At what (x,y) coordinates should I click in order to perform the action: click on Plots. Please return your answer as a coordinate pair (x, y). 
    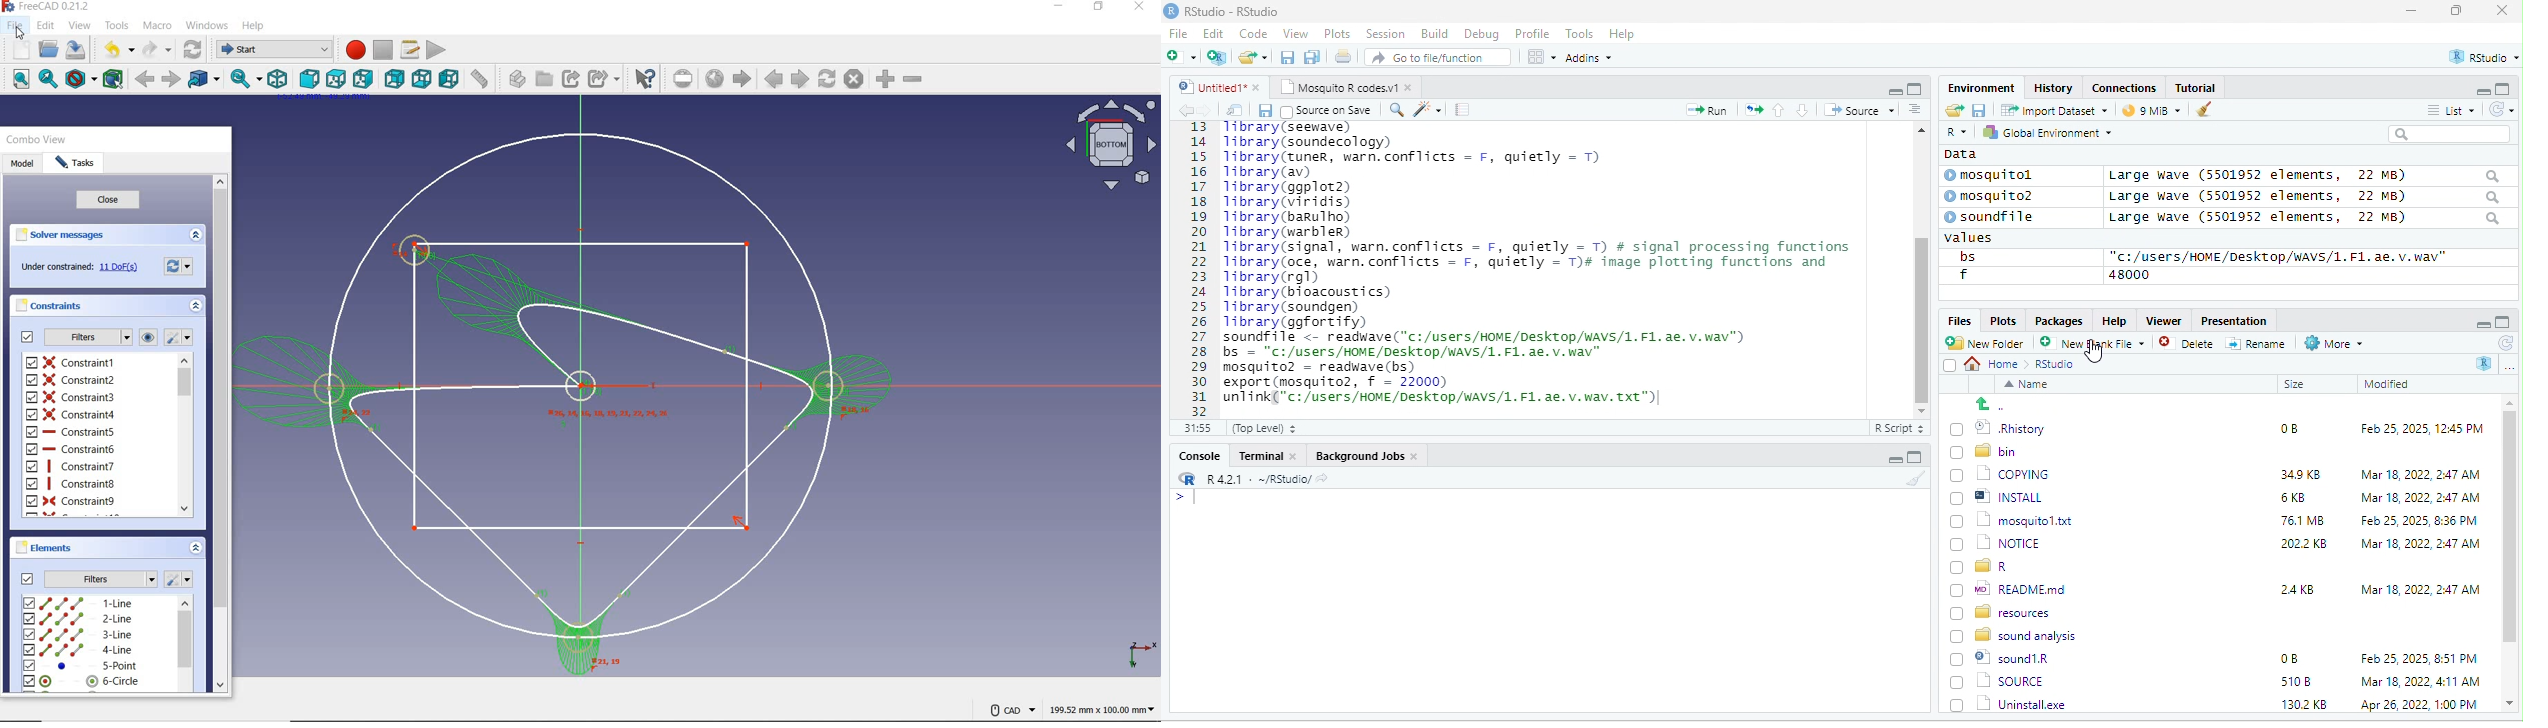
    Looking at the image, I should click on (2003, 320).